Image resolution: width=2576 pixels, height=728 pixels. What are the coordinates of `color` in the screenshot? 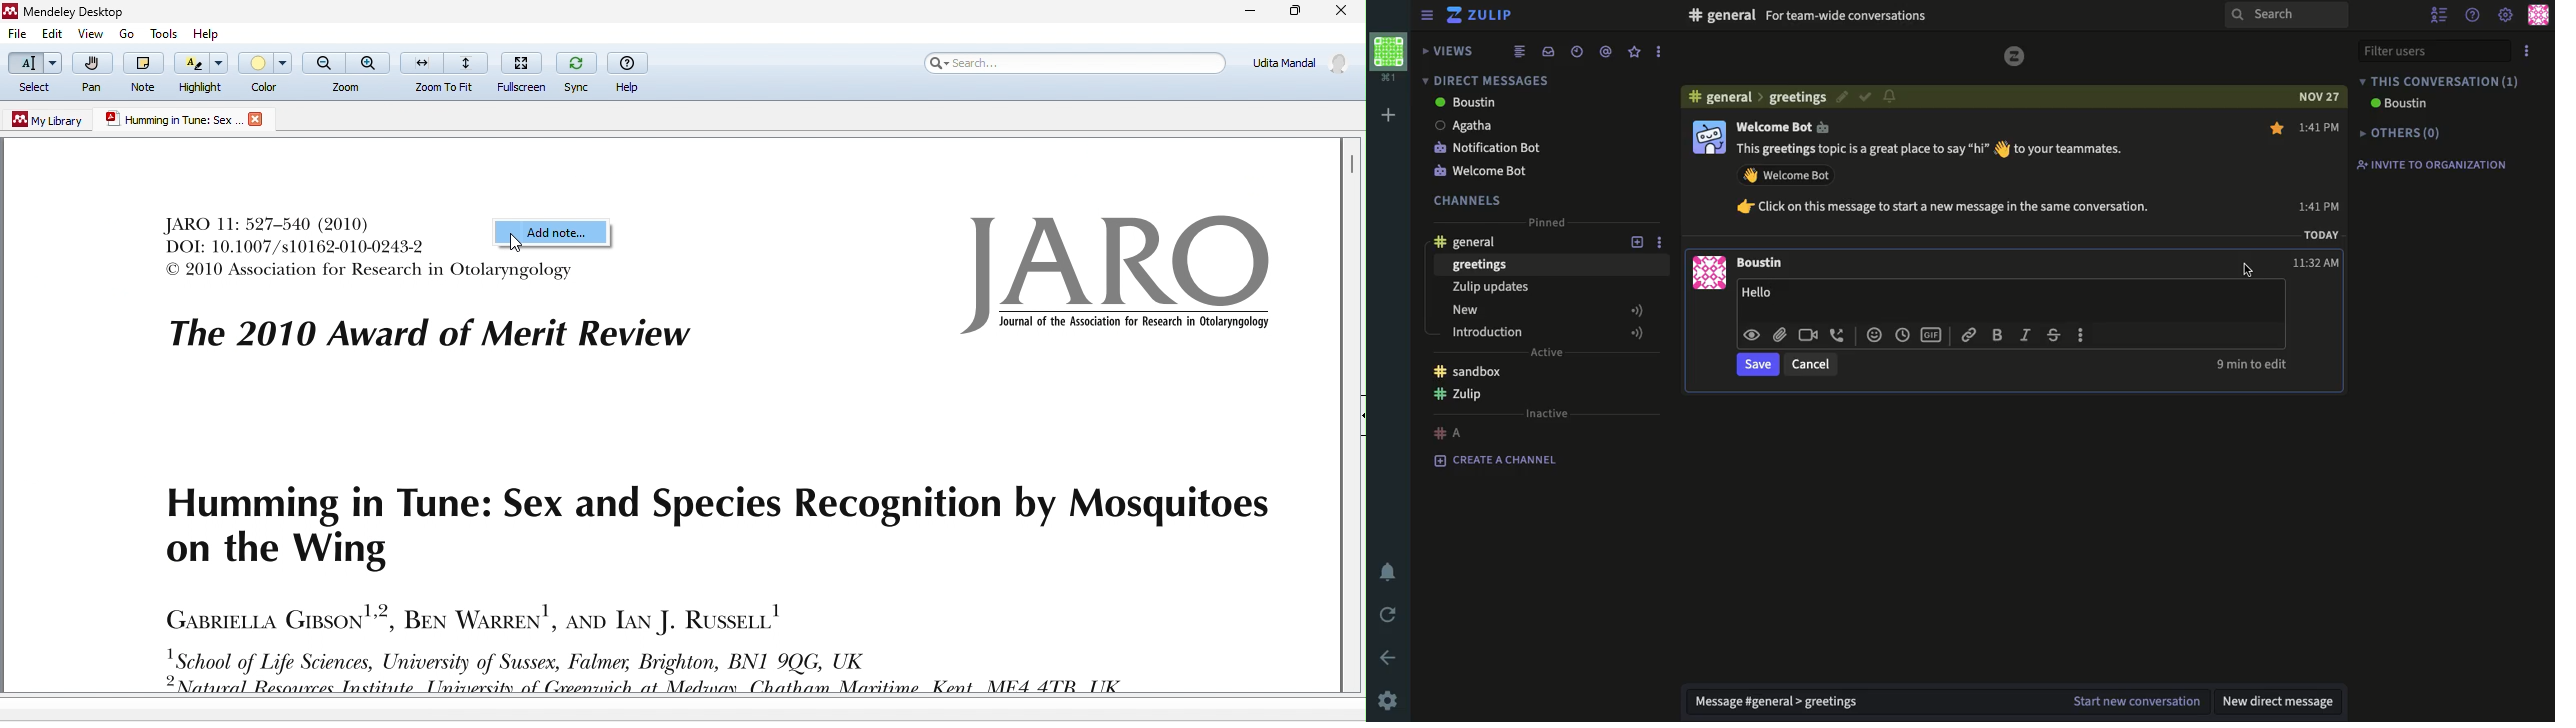 It's located at (265, 73).